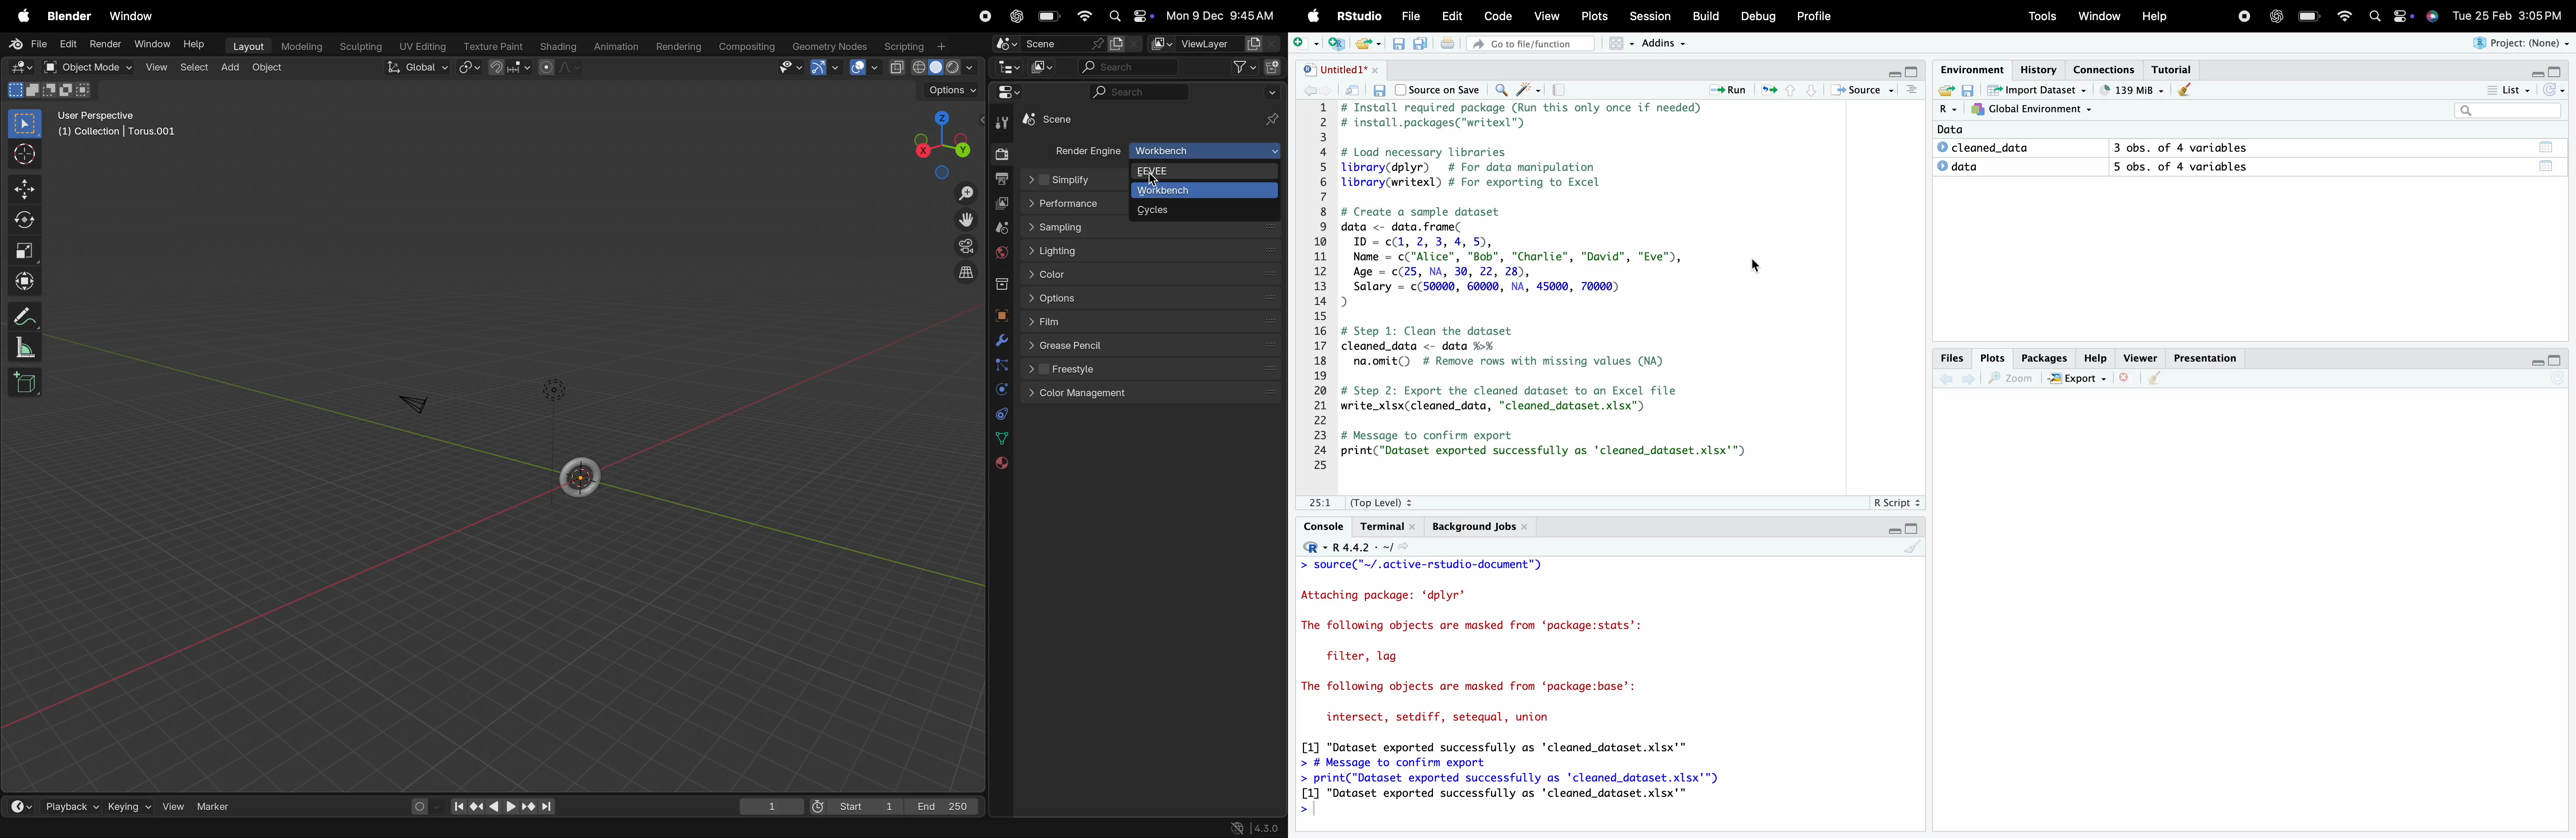 The width and height of the screenshot is (2576, 840). What do you see at coordinates (1328, 90) in the screenshot?
I see `Go forward to the next source location (Ctrl + F10)` at bounding box center [1328, 90].